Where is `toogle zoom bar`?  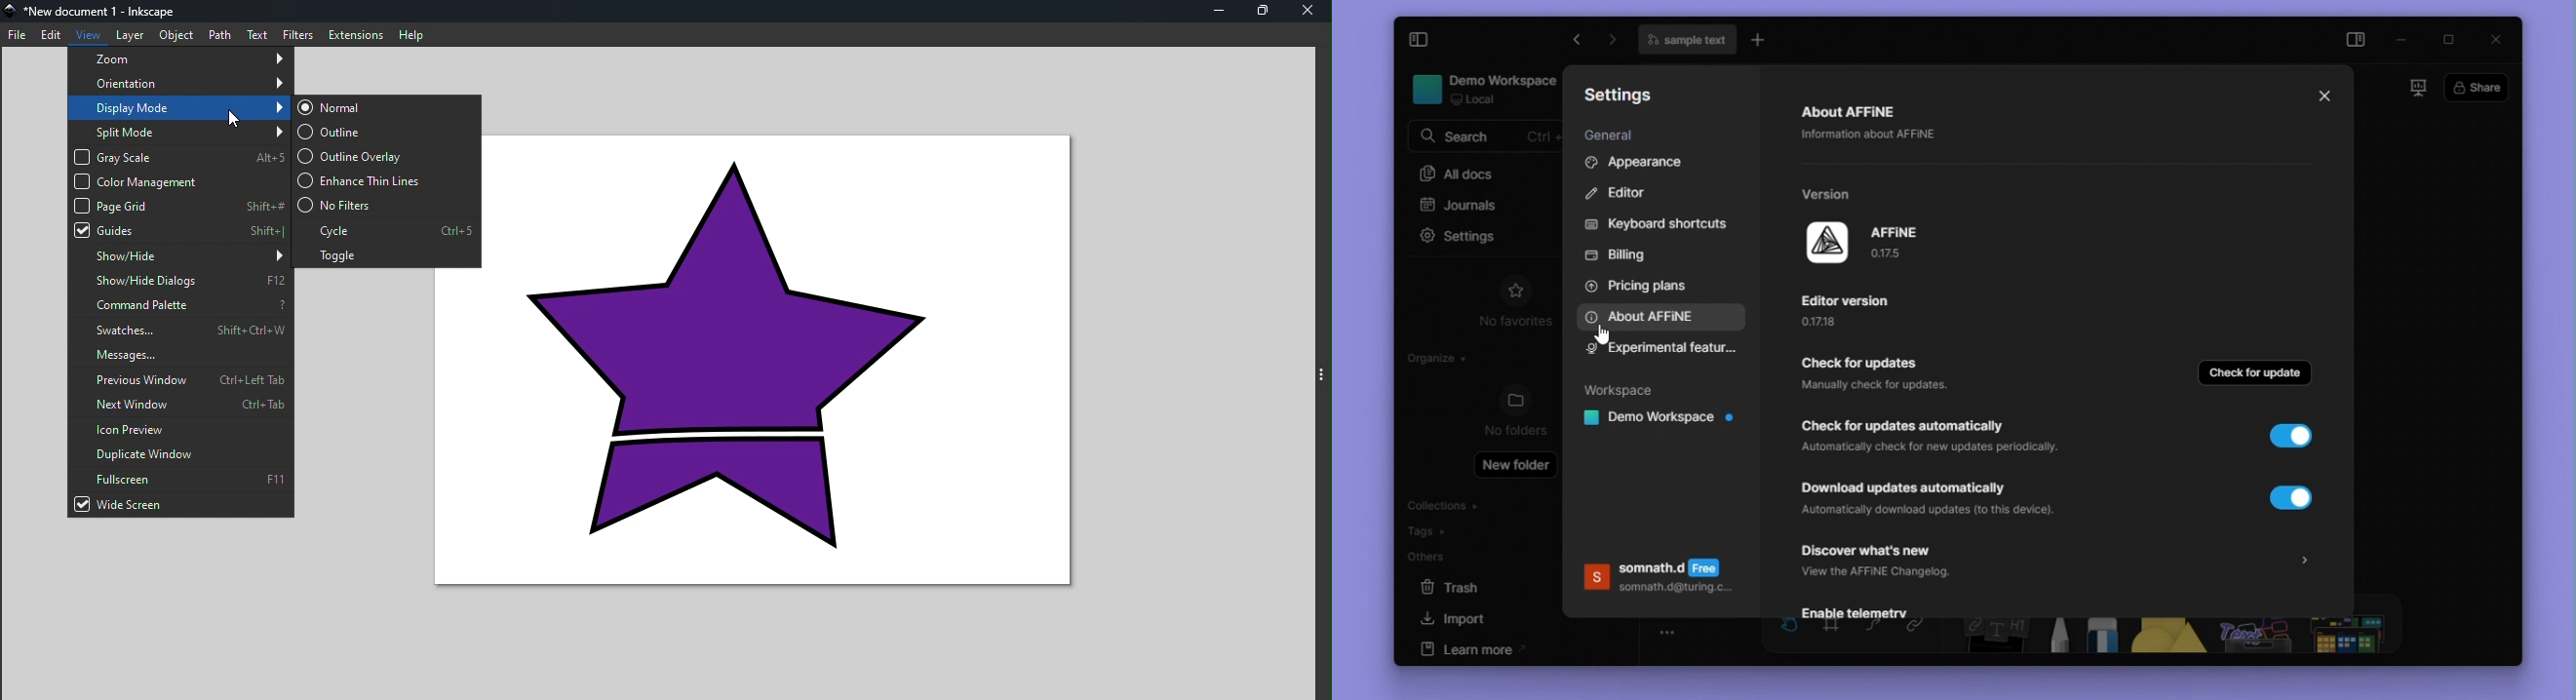
toogle zoom bar is located at coordinates (1667, 633).